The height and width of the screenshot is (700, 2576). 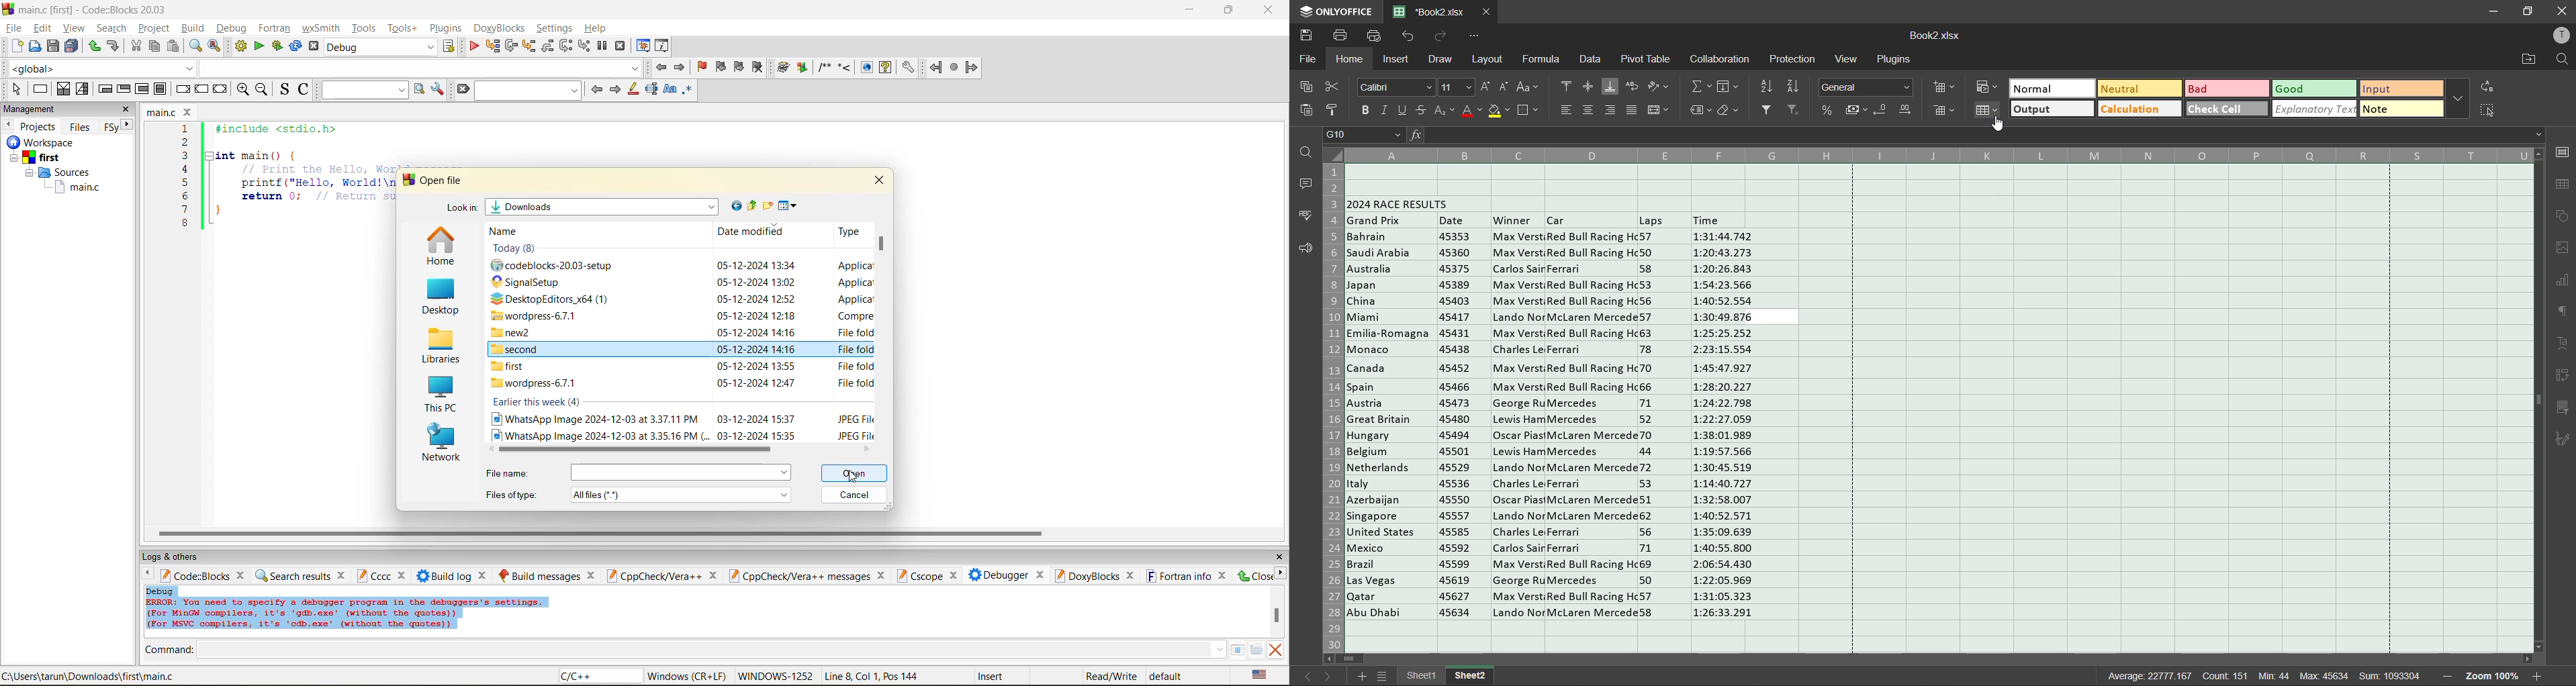 I want to click on settings, so click(x=555, y=28).